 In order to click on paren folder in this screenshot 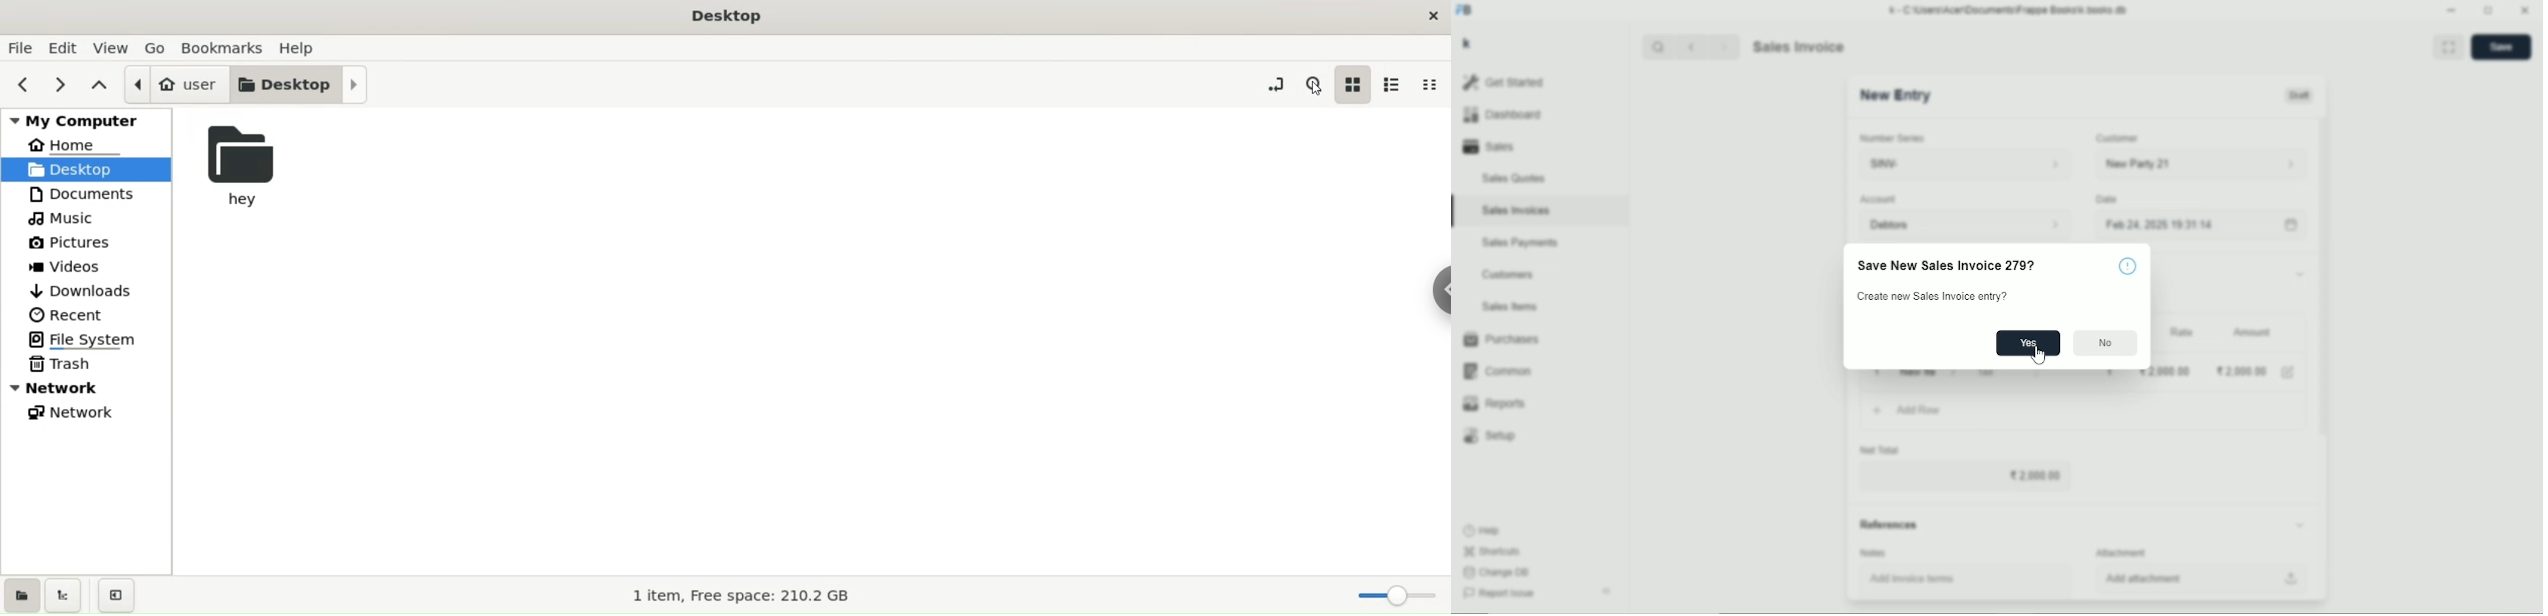, I will do `click(98, 85)`.